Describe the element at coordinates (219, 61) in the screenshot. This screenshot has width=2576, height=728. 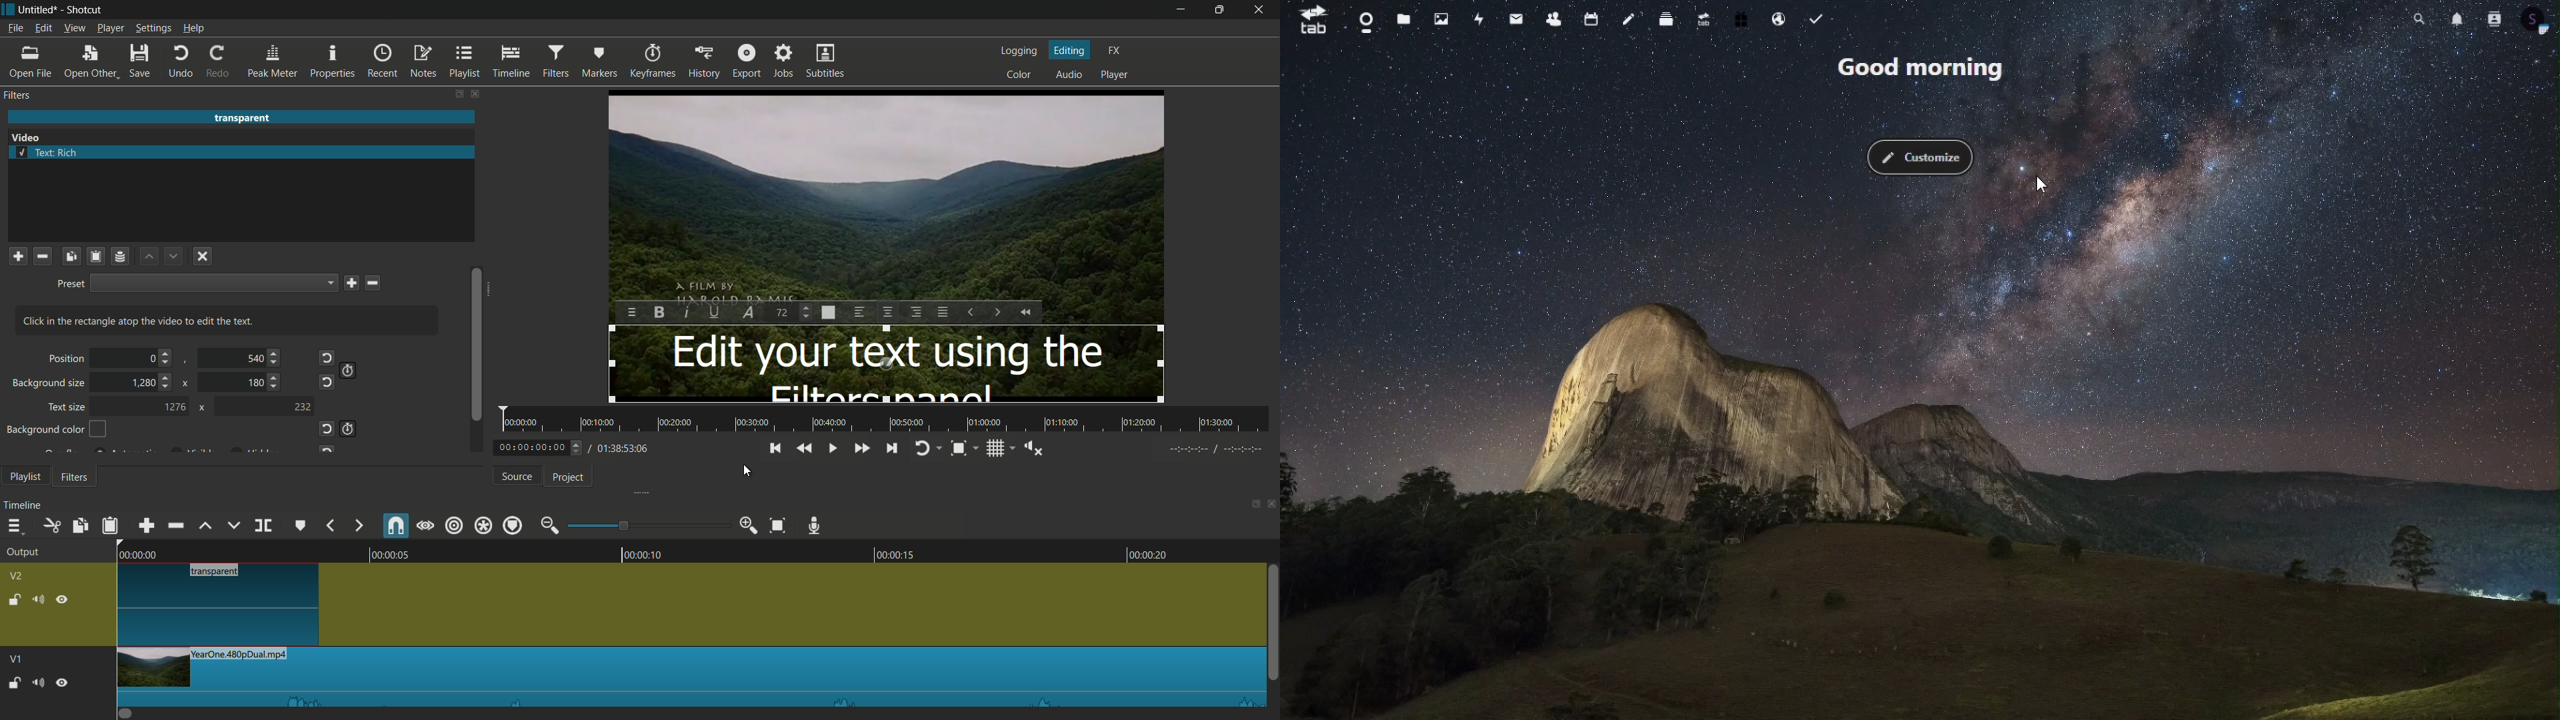
I see `redo` at that location.